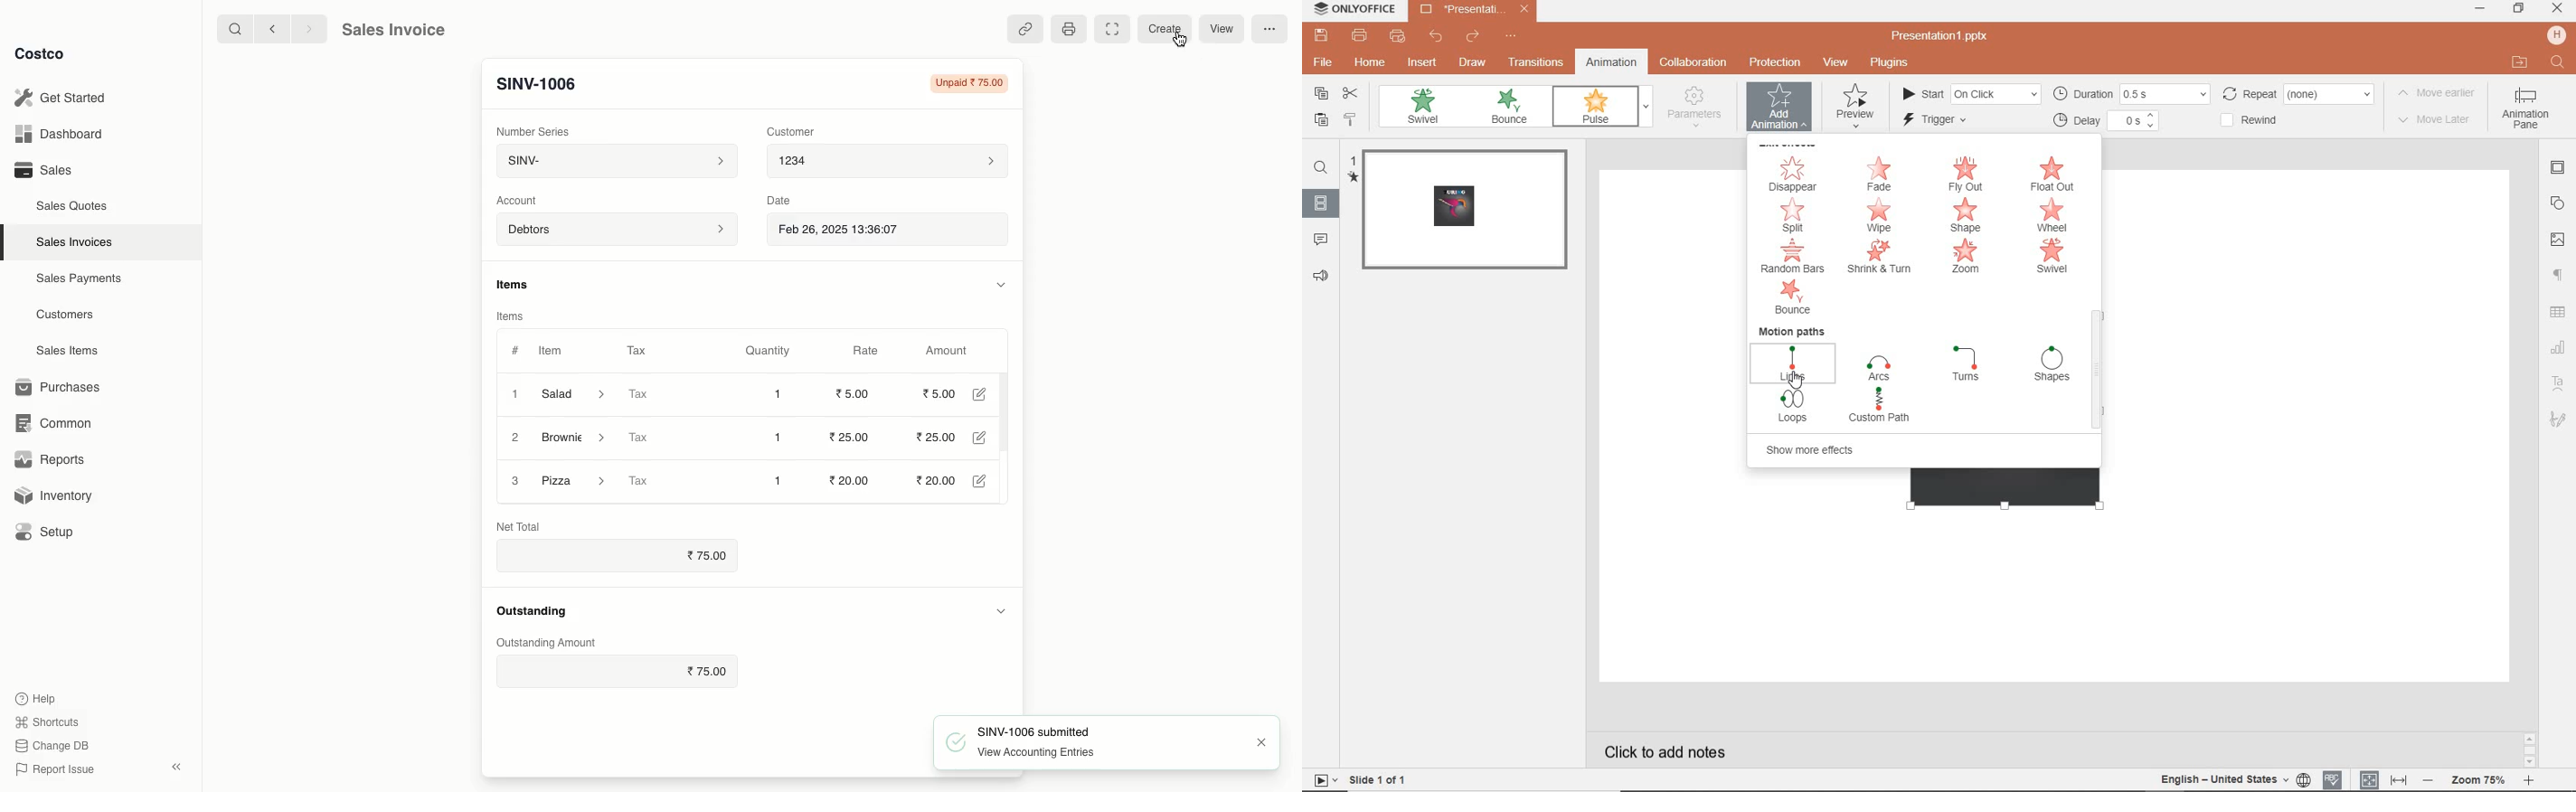 The width and height of the screenshot is (2576, 812). What do you see at coordinates (634, 347) in the screenshot?
I see `Tax` at bounding box center [634, 347].